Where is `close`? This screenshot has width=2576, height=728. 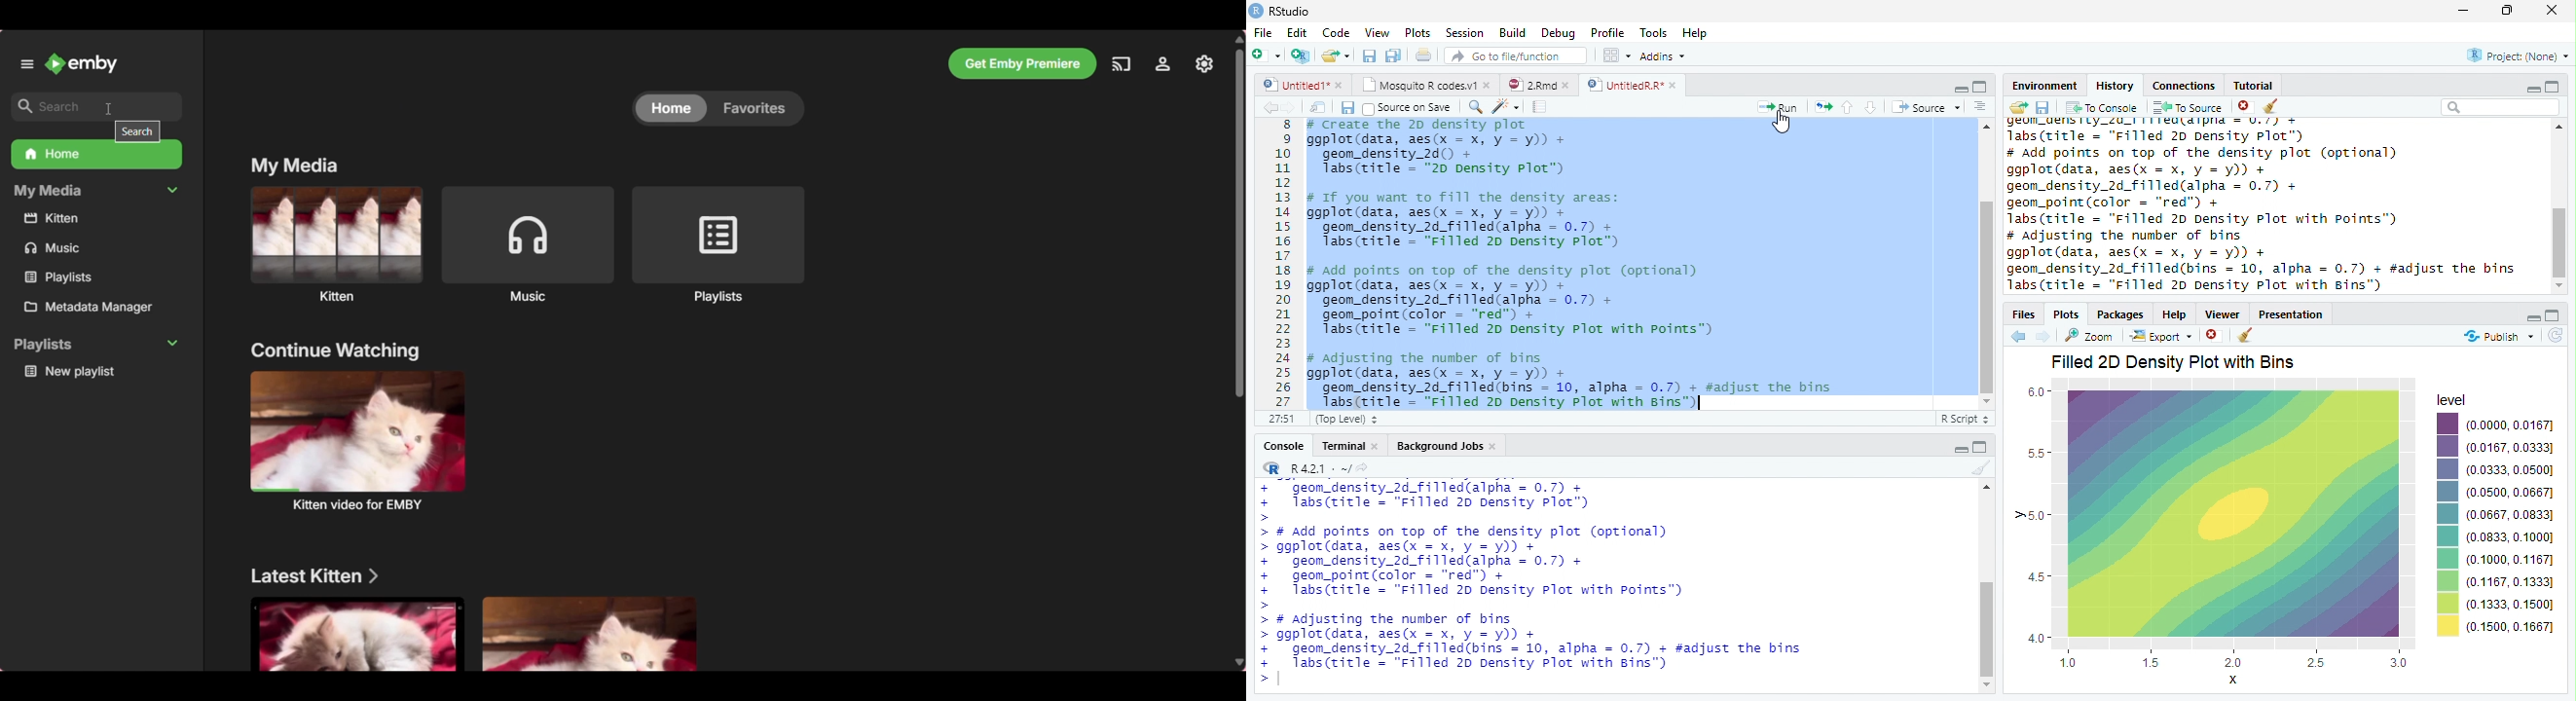 close is located at coordinates (2553, 10).